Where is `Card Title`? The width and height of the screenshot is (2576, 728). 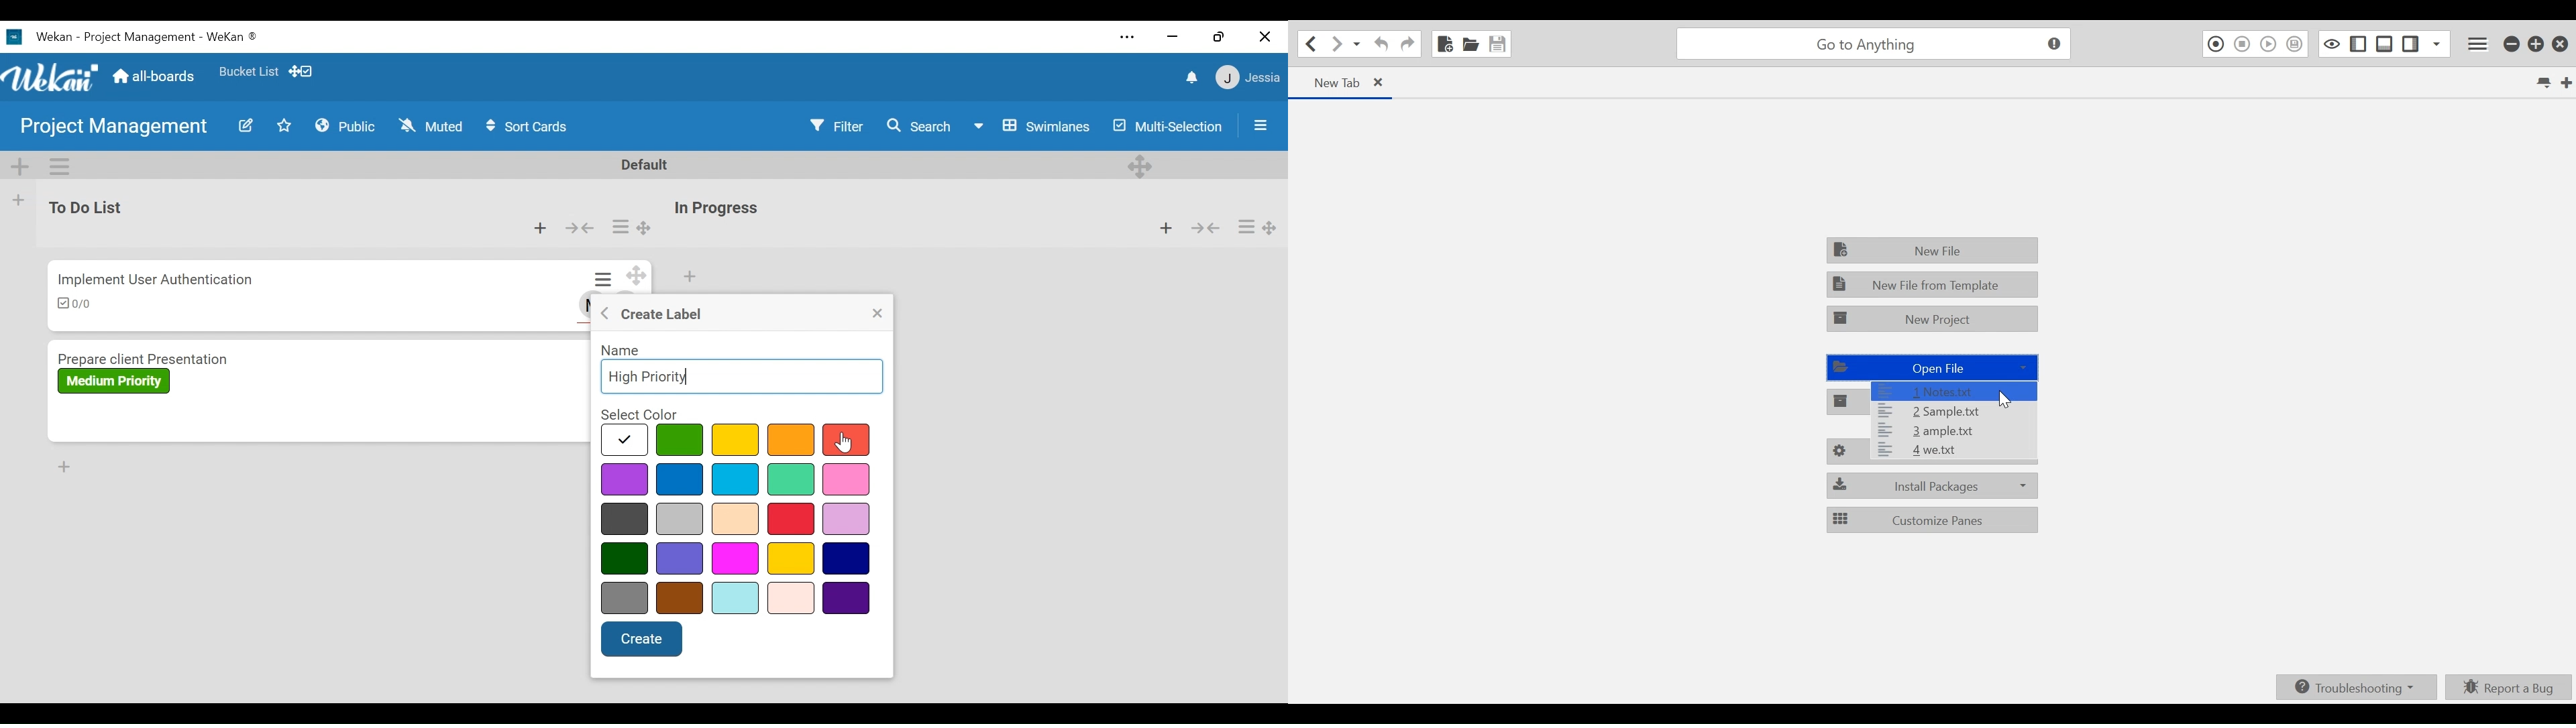
Card Title is located at coordinates (148, 356).